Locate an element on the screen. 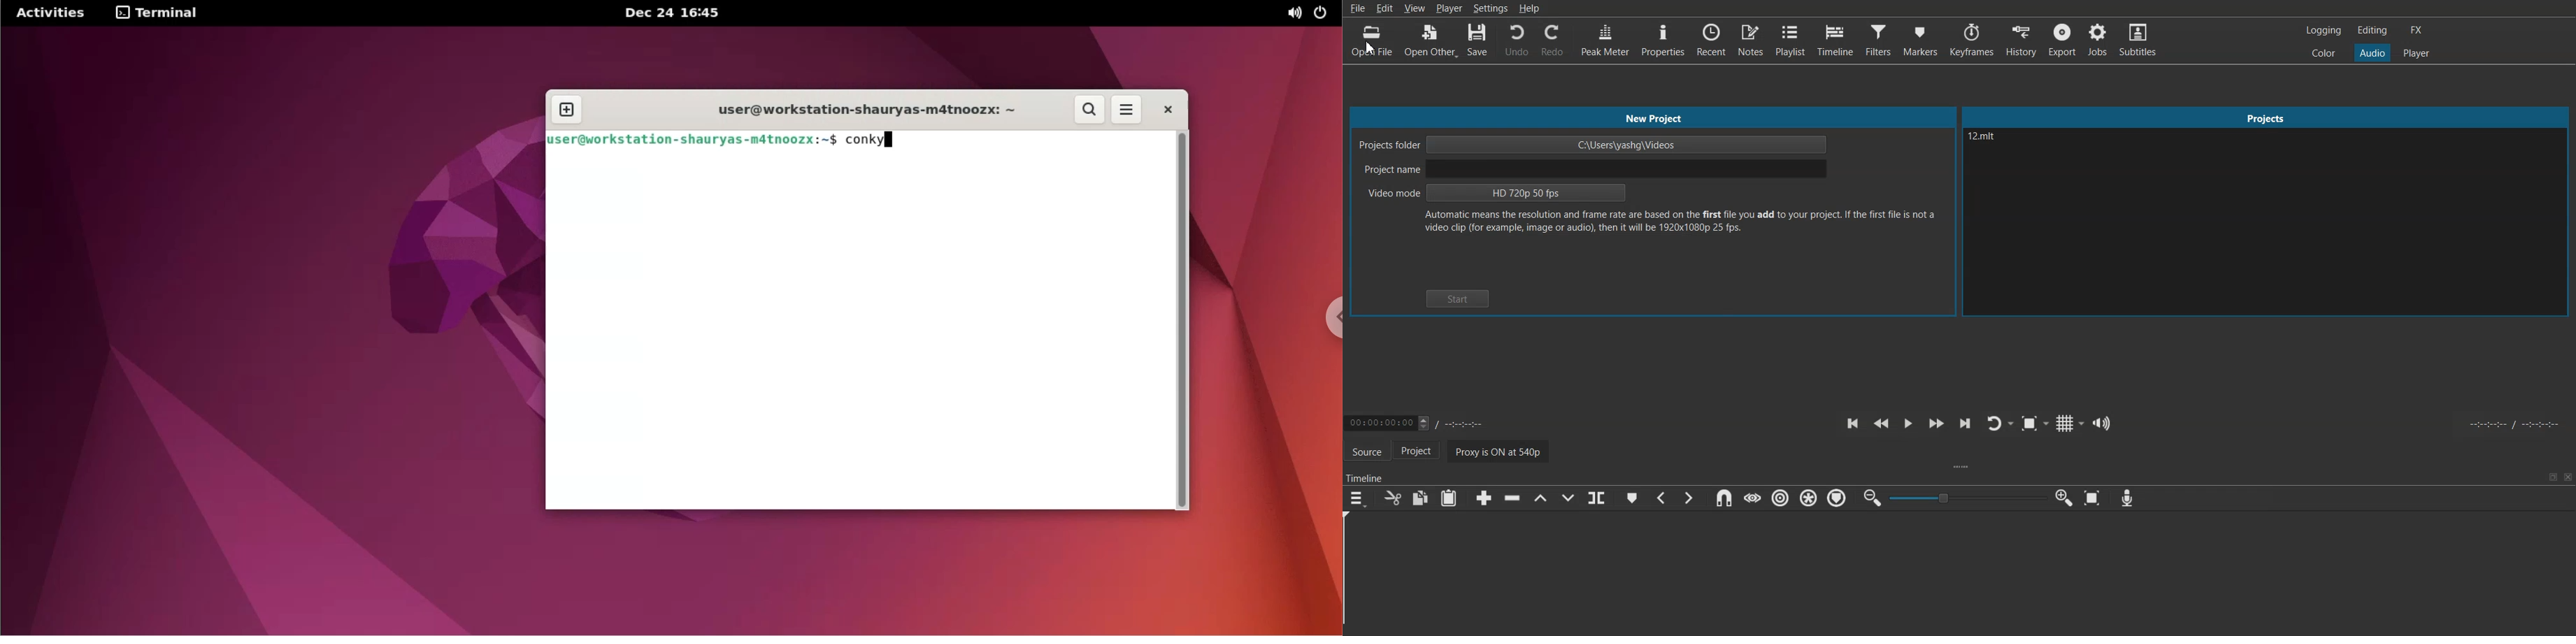 Image resolution: width=2576 pixels, height=644 pixels. Append is located at coordinates (1483, 498).